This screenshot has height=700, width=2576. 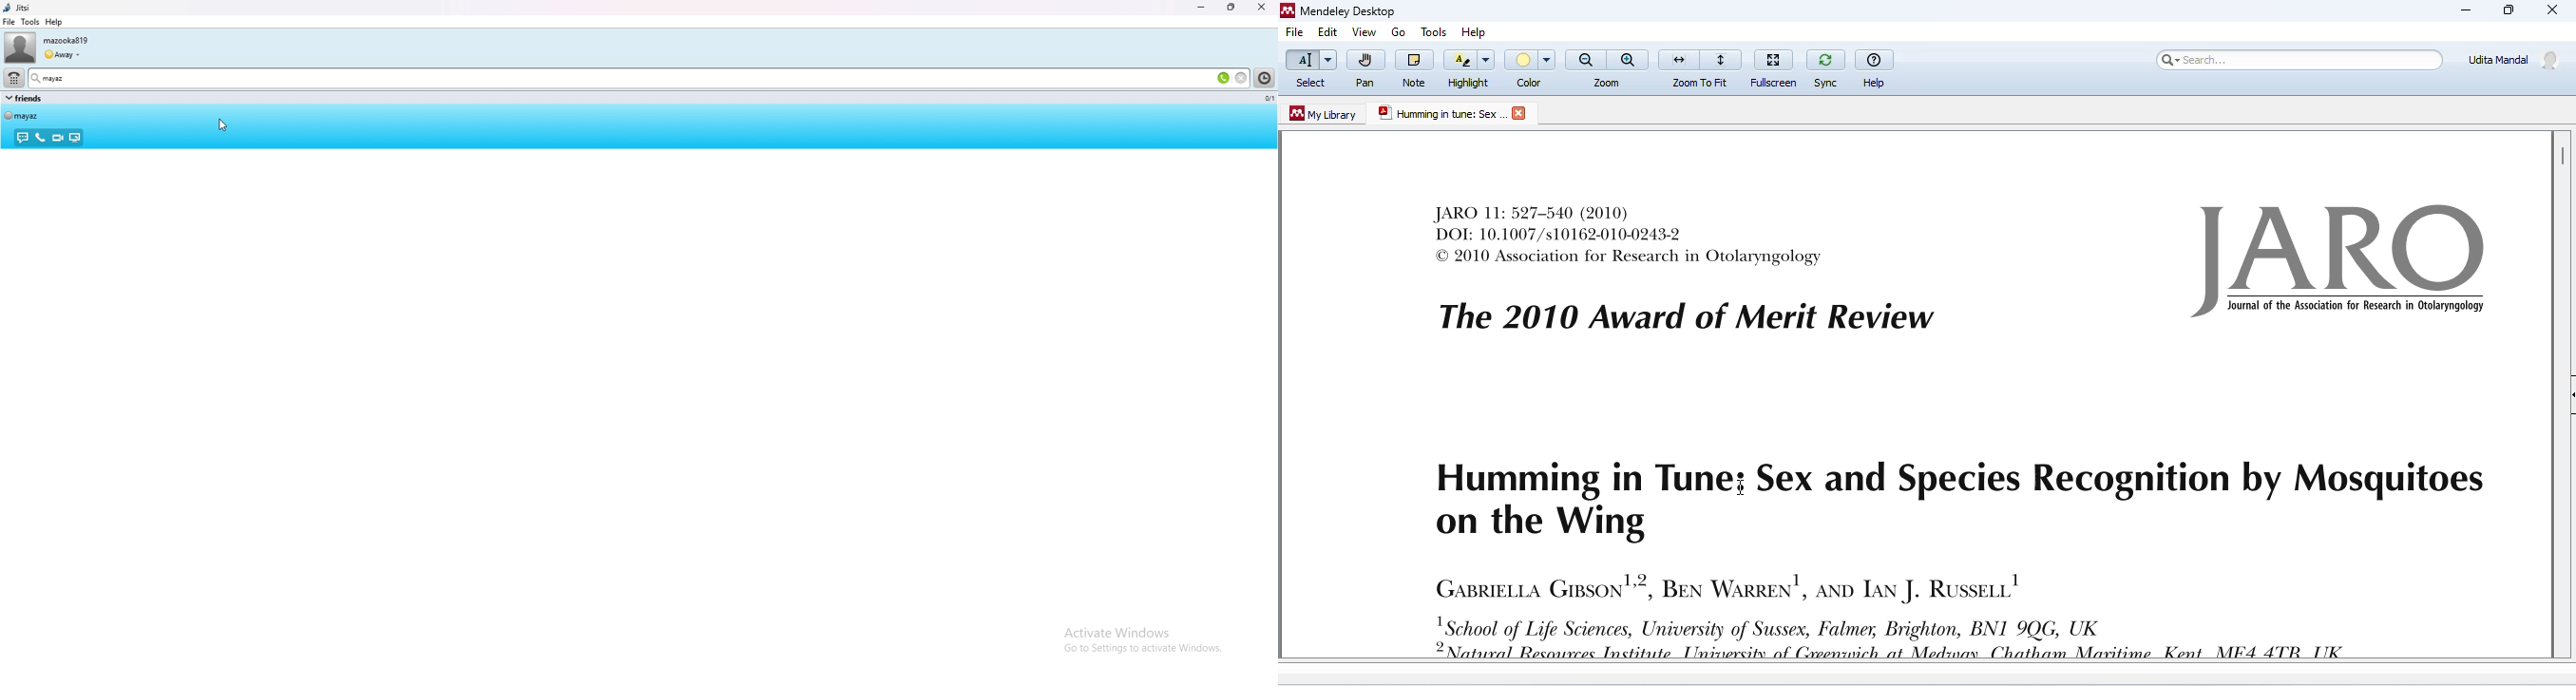 What do you see at coordinates (2344, 261) in the screenshot?
I see `JARO Journal of the Association for Research in Otolaryngology` at bounding box center [2344, 261].